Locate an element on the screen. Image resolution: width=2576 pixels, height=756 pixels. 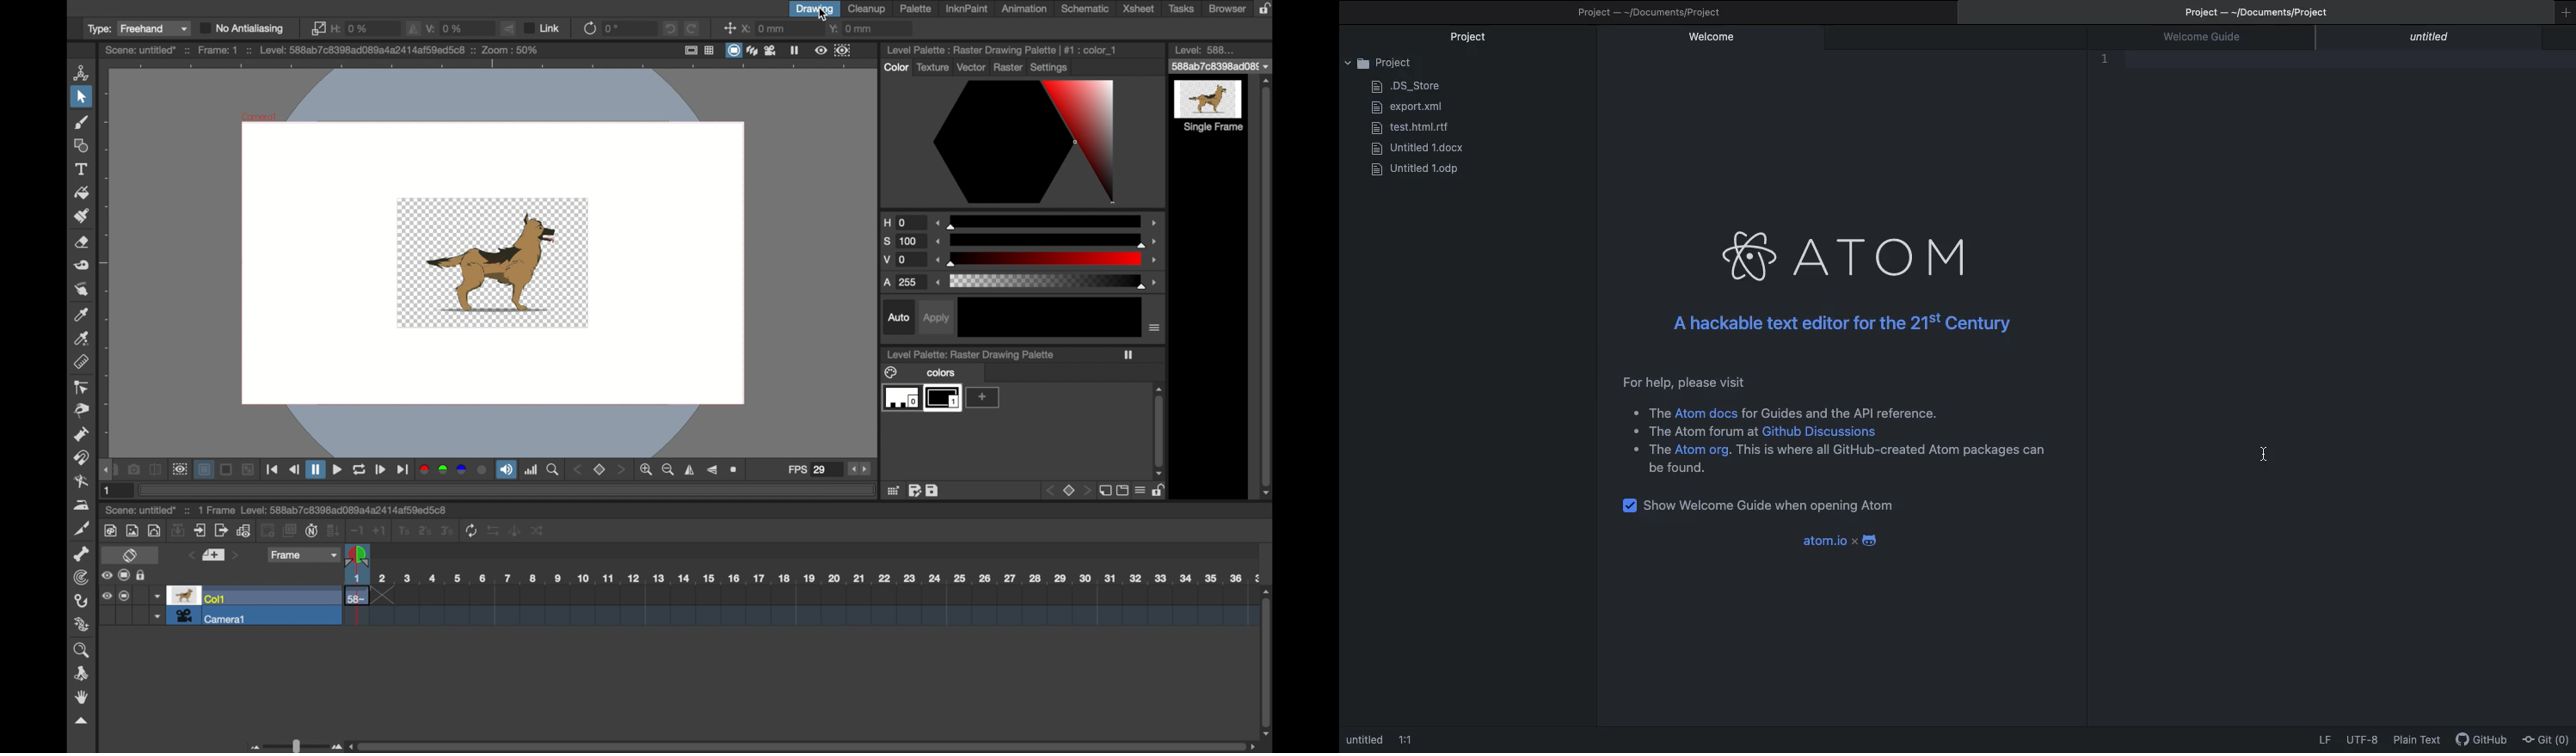
color channels is located at coordinates (453, 470).